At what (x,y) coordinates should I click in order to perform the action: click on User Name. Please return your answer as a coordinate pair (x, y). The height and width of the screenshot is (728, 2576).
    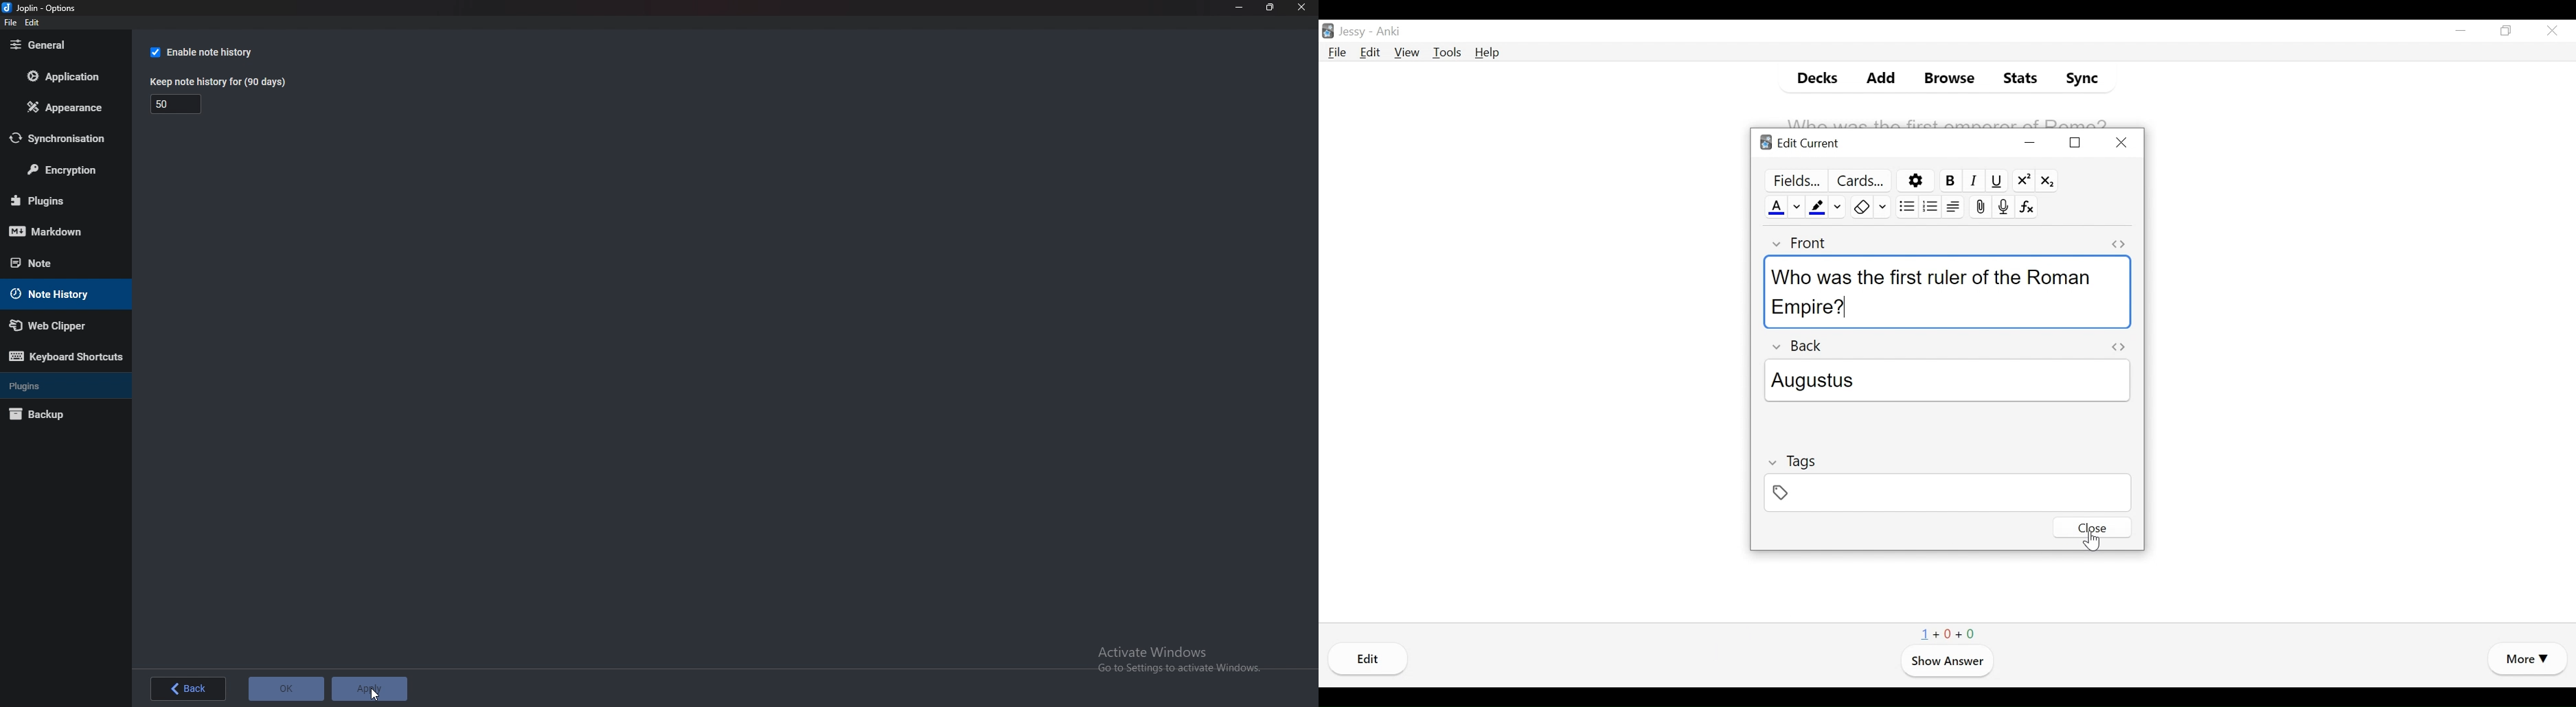
    Looking at the image, I should click on (1352, 33).